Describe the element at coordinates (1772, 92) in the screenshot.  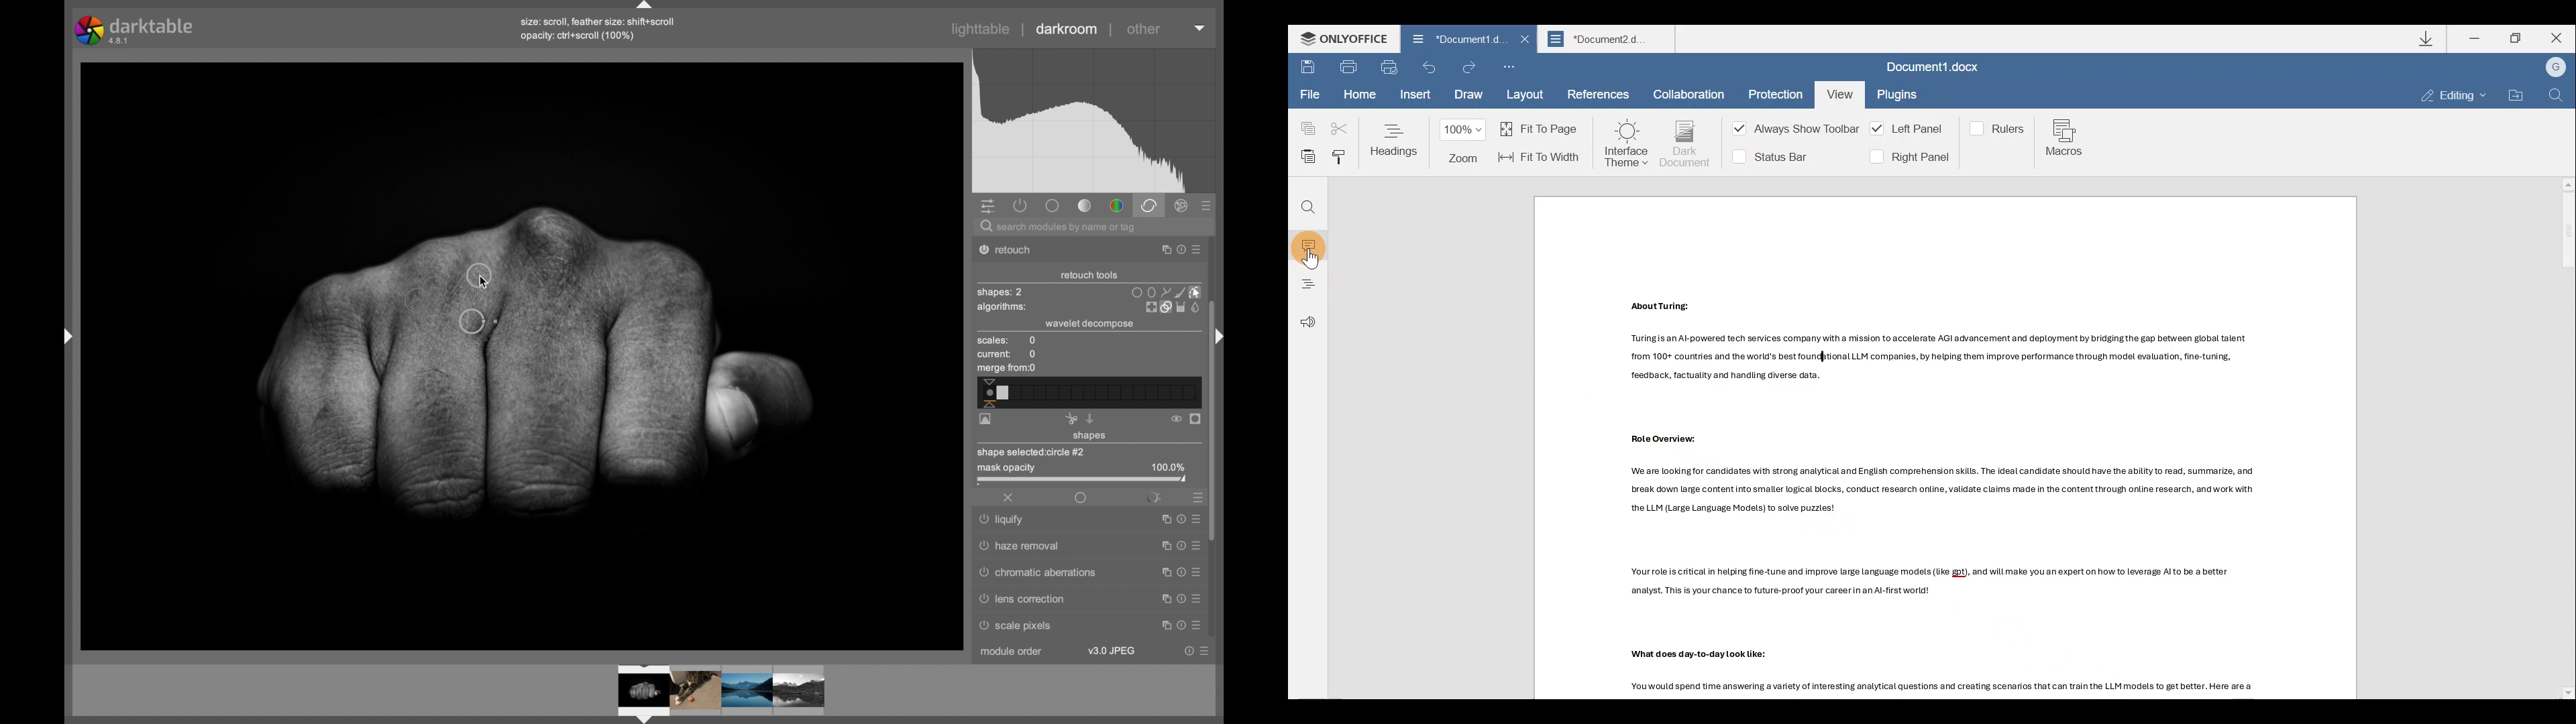
I see `Protection` at that location.